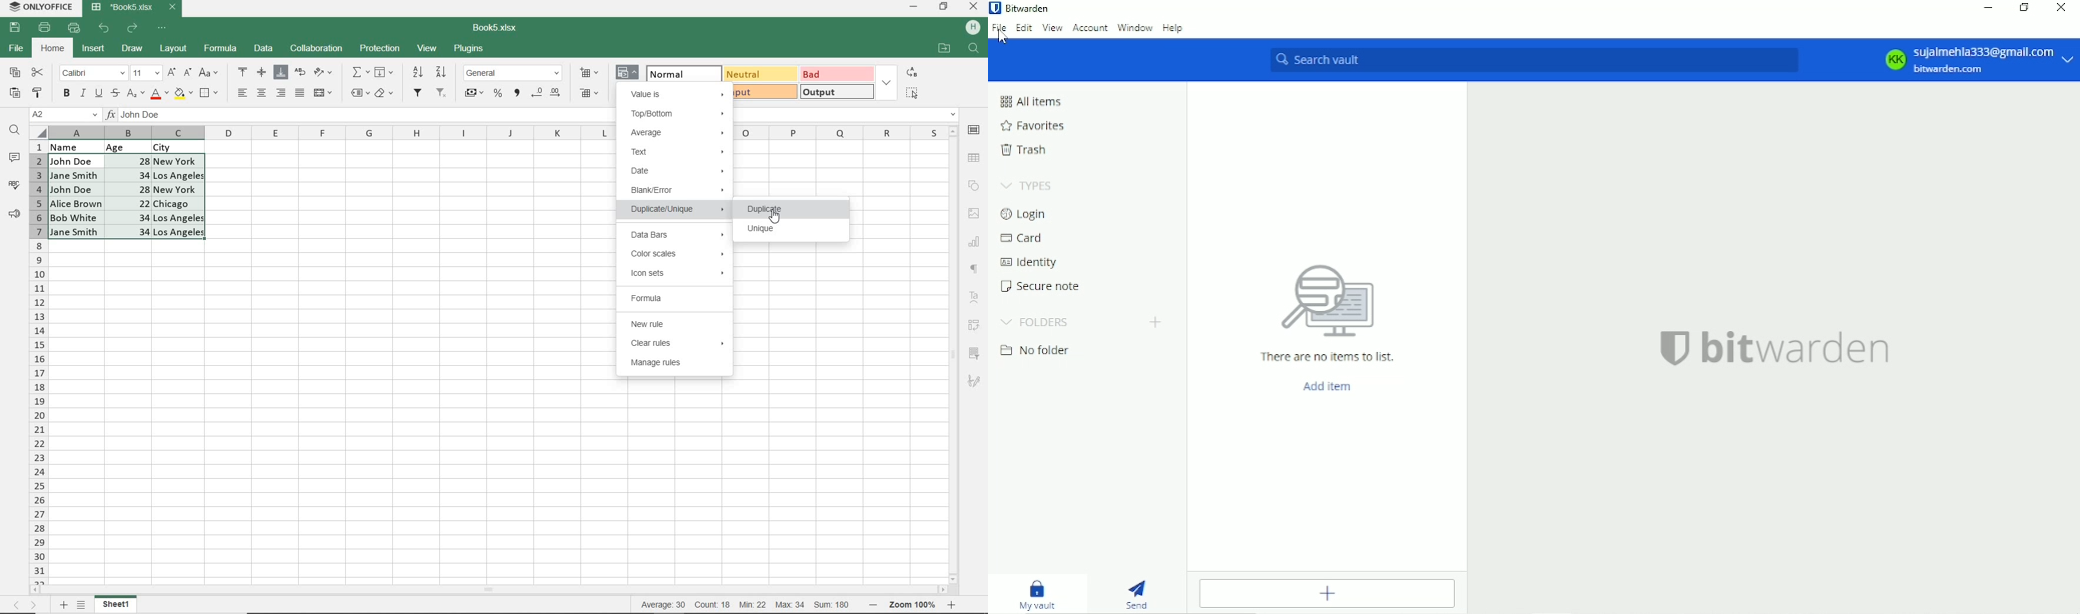 The image size is (2100, 616). Describe the element at coordinates (790, 208) in the screenshot. I see `DUPLICATE` at that location.